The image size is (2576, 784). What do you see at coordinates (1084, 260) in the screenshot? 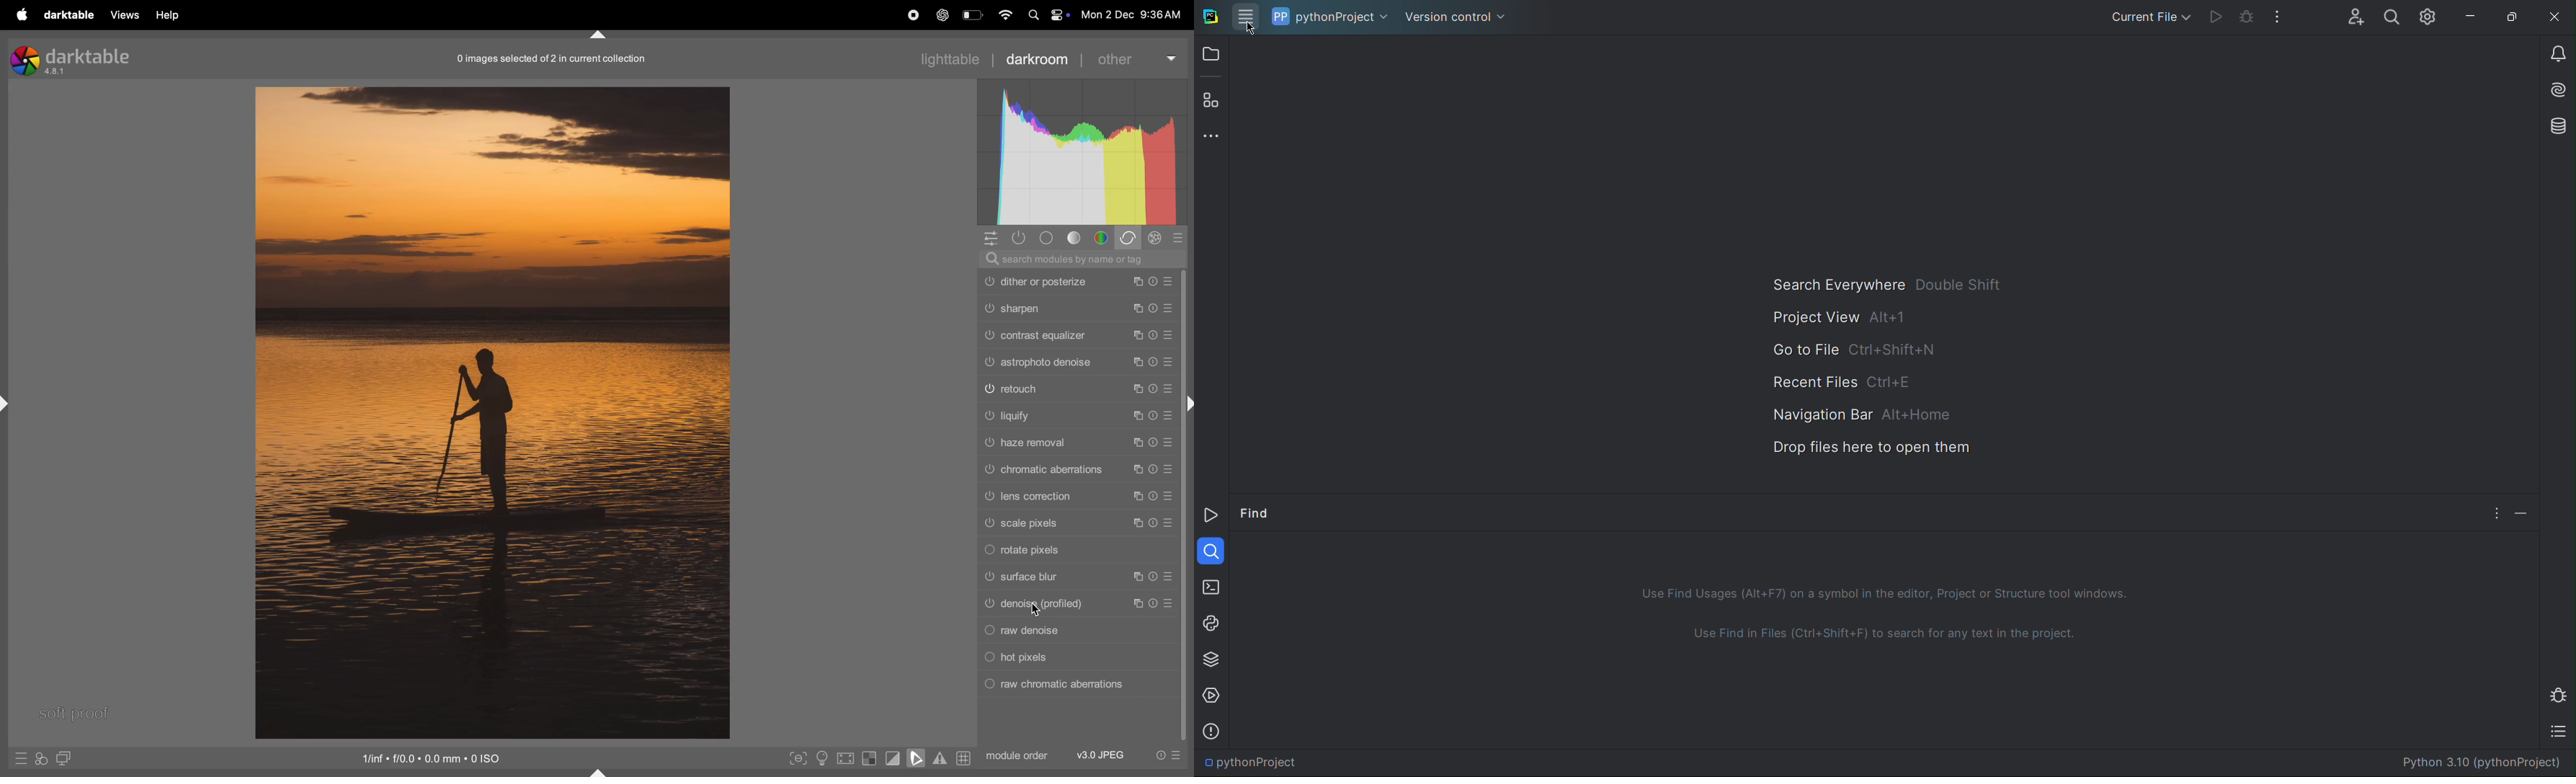
I see `search` at bounding box center [1084, 260].